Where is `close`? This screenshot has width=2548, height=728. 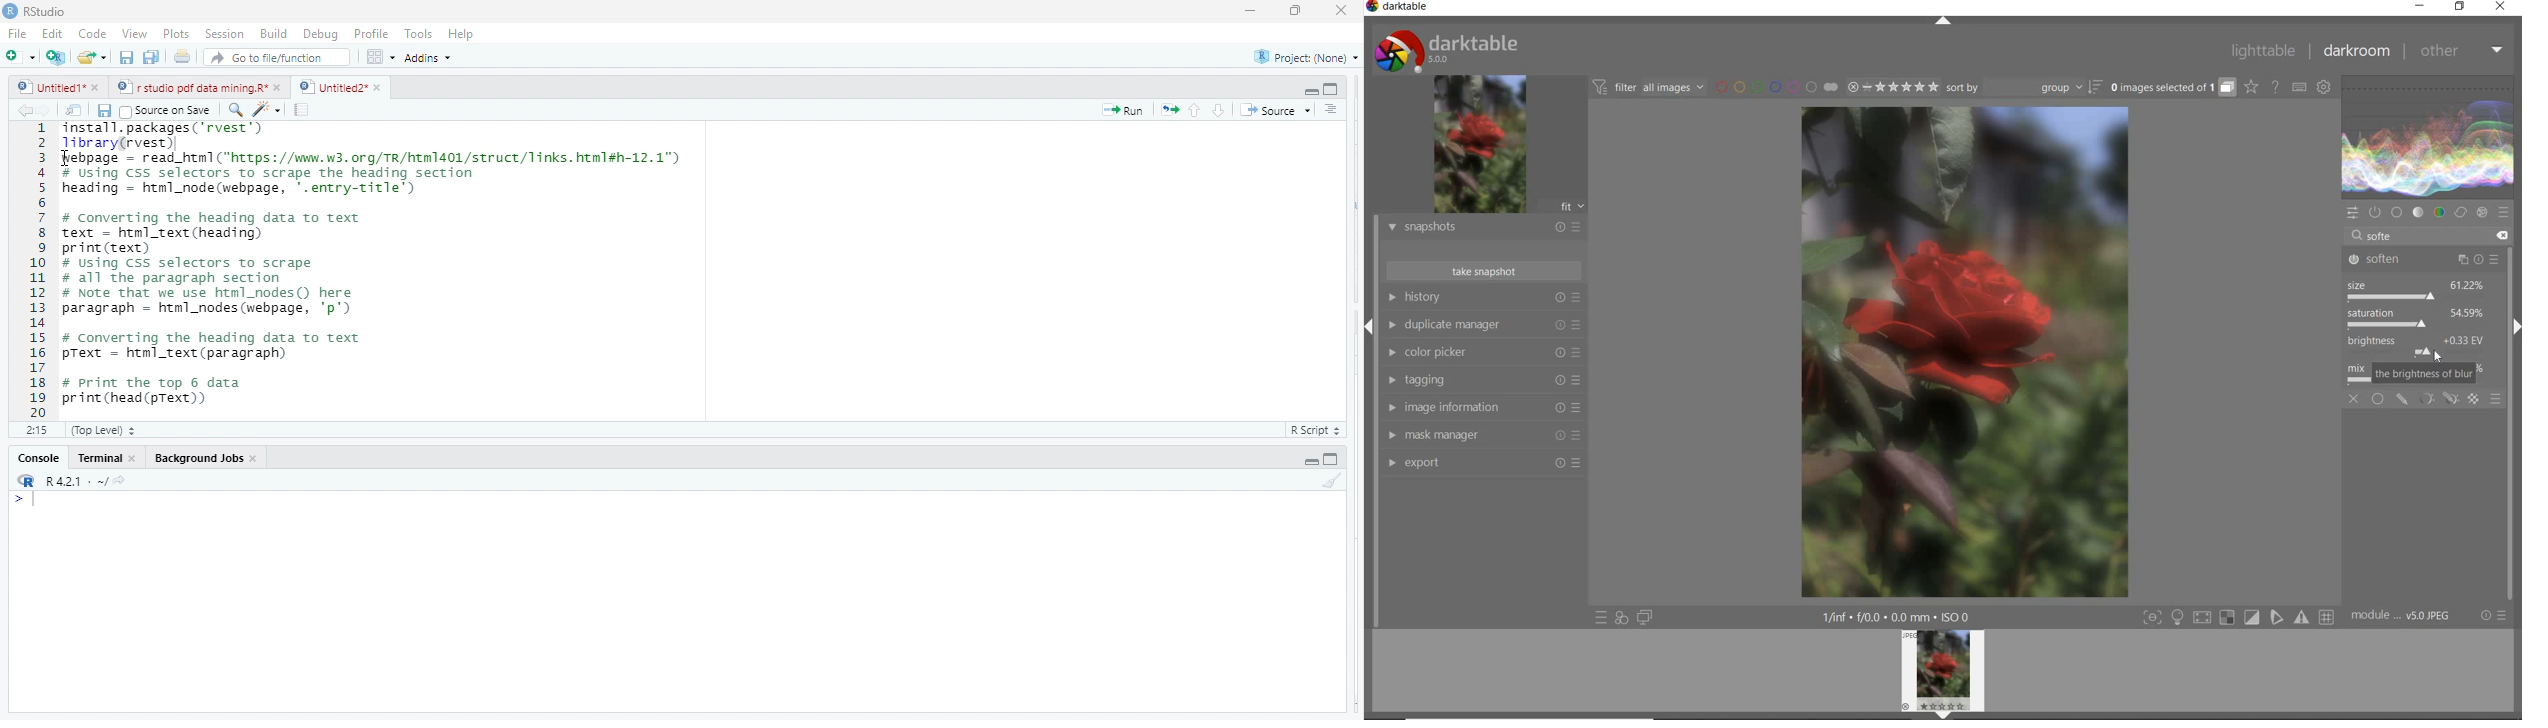 close is located at coordinates (98, 89).